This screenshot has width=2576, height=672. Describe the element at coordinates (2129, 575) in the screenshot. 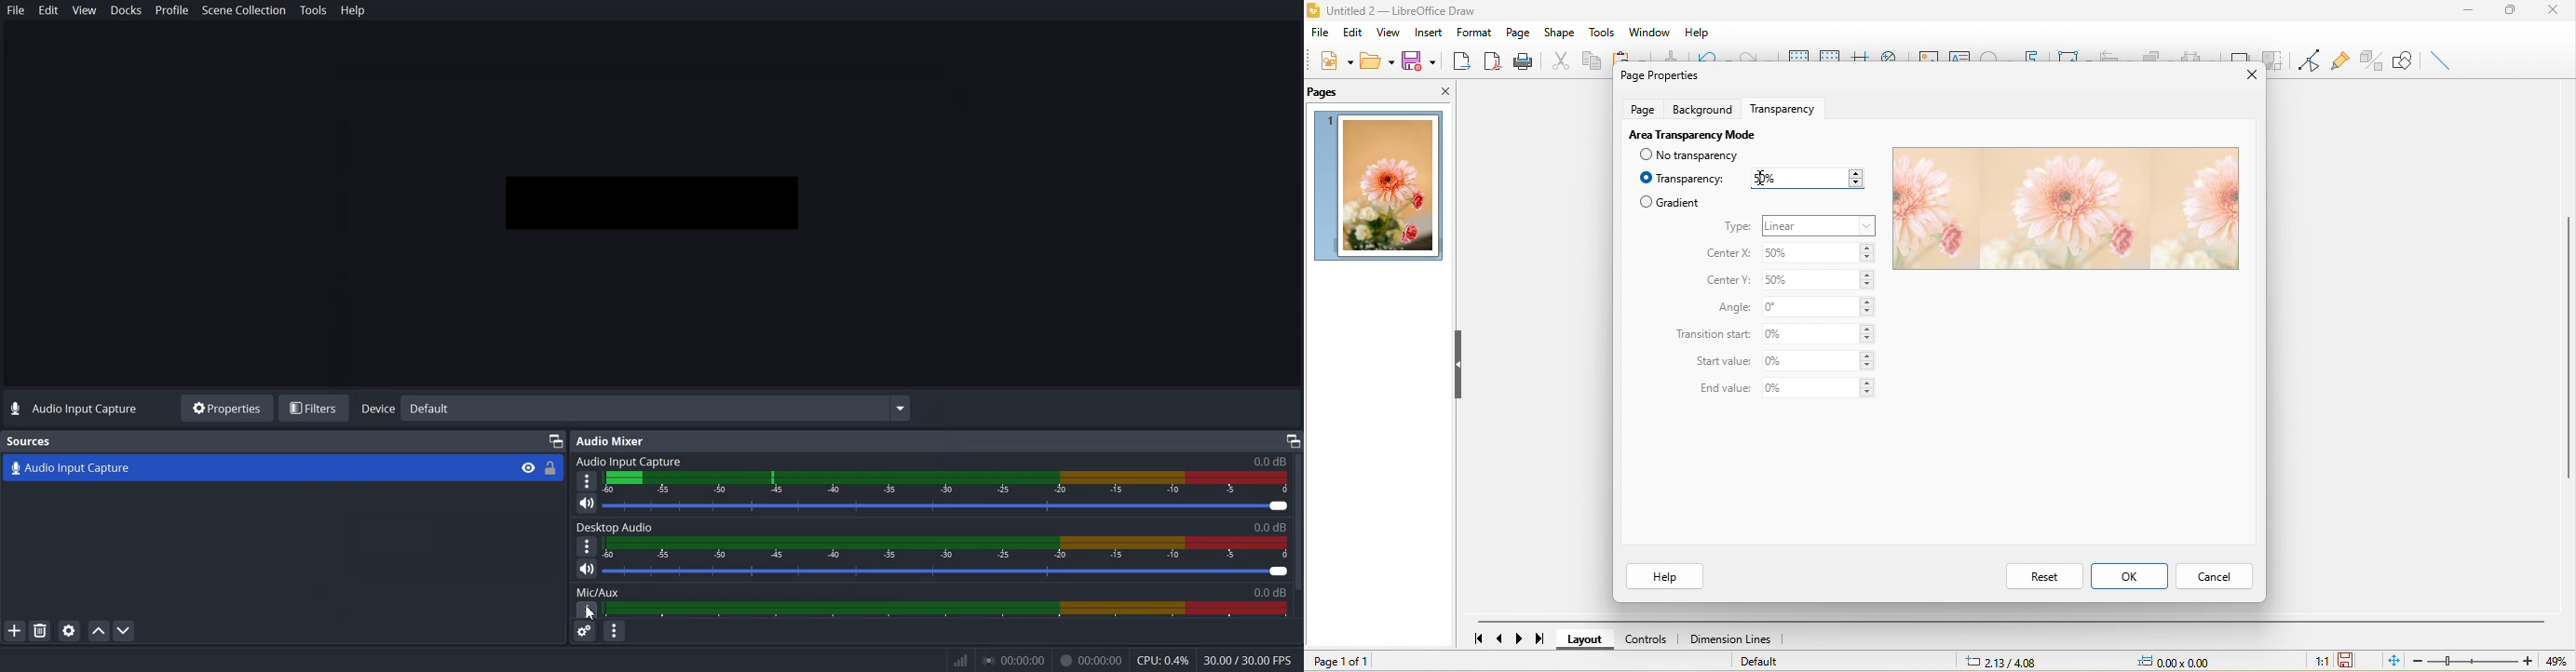

I see `ok` at that location.